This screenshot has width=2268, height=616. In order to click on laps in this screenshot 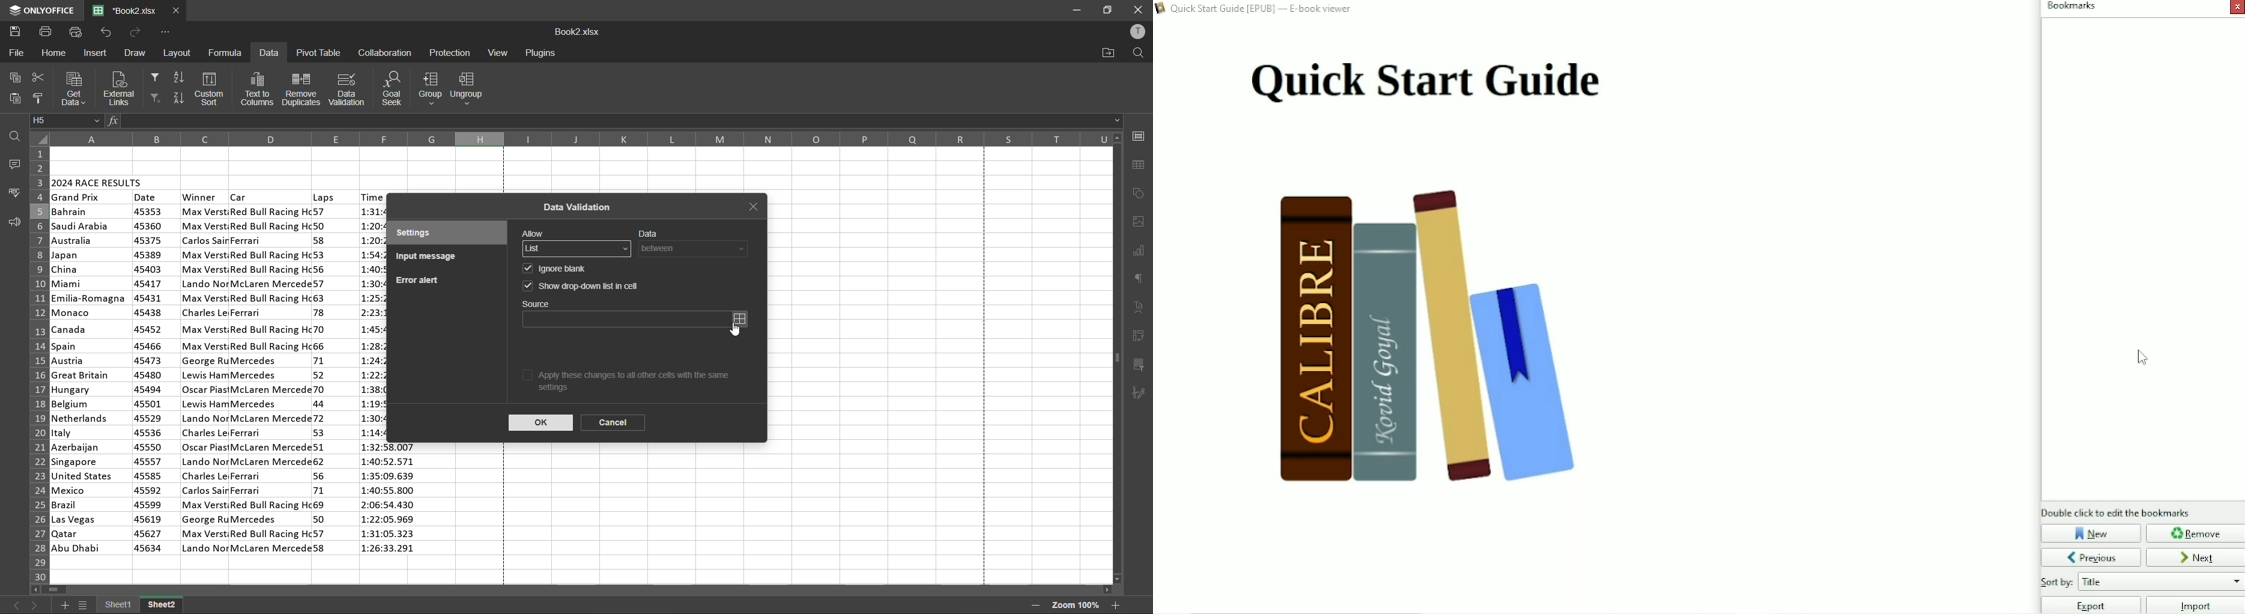, I will do `click(324, 197)`.